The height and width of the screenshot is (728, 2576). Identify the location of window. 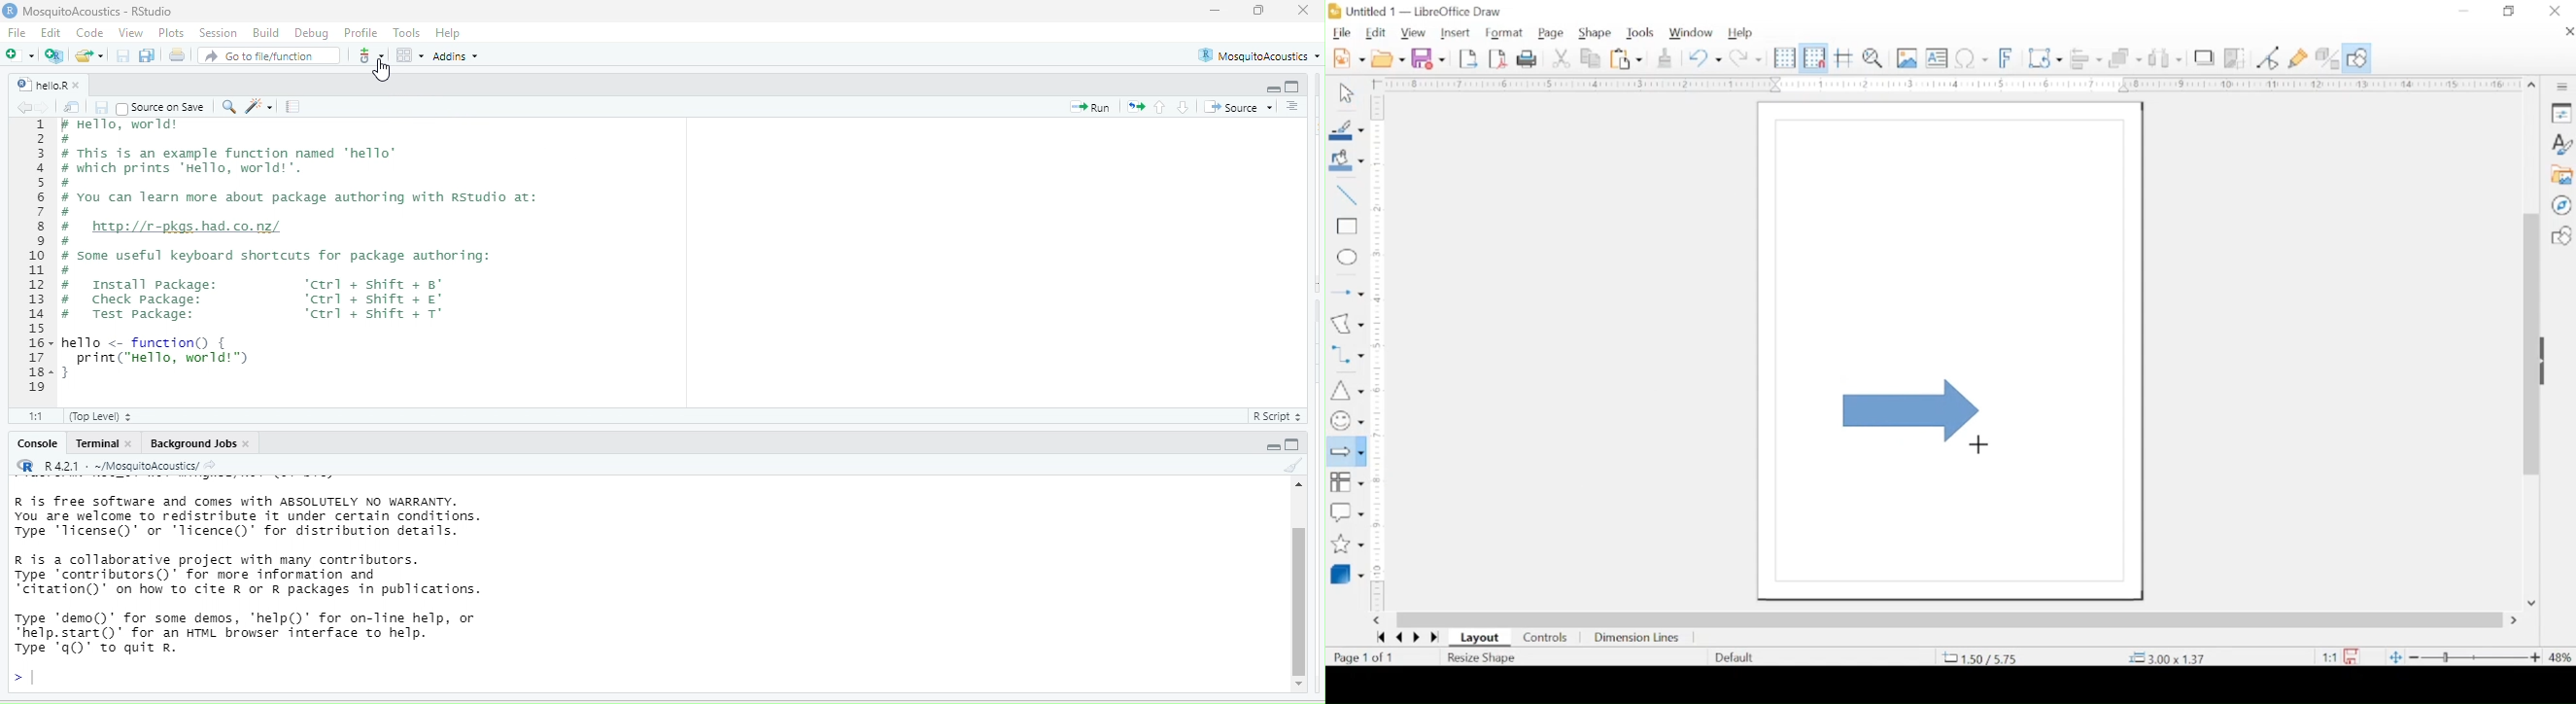
(1692, 33).